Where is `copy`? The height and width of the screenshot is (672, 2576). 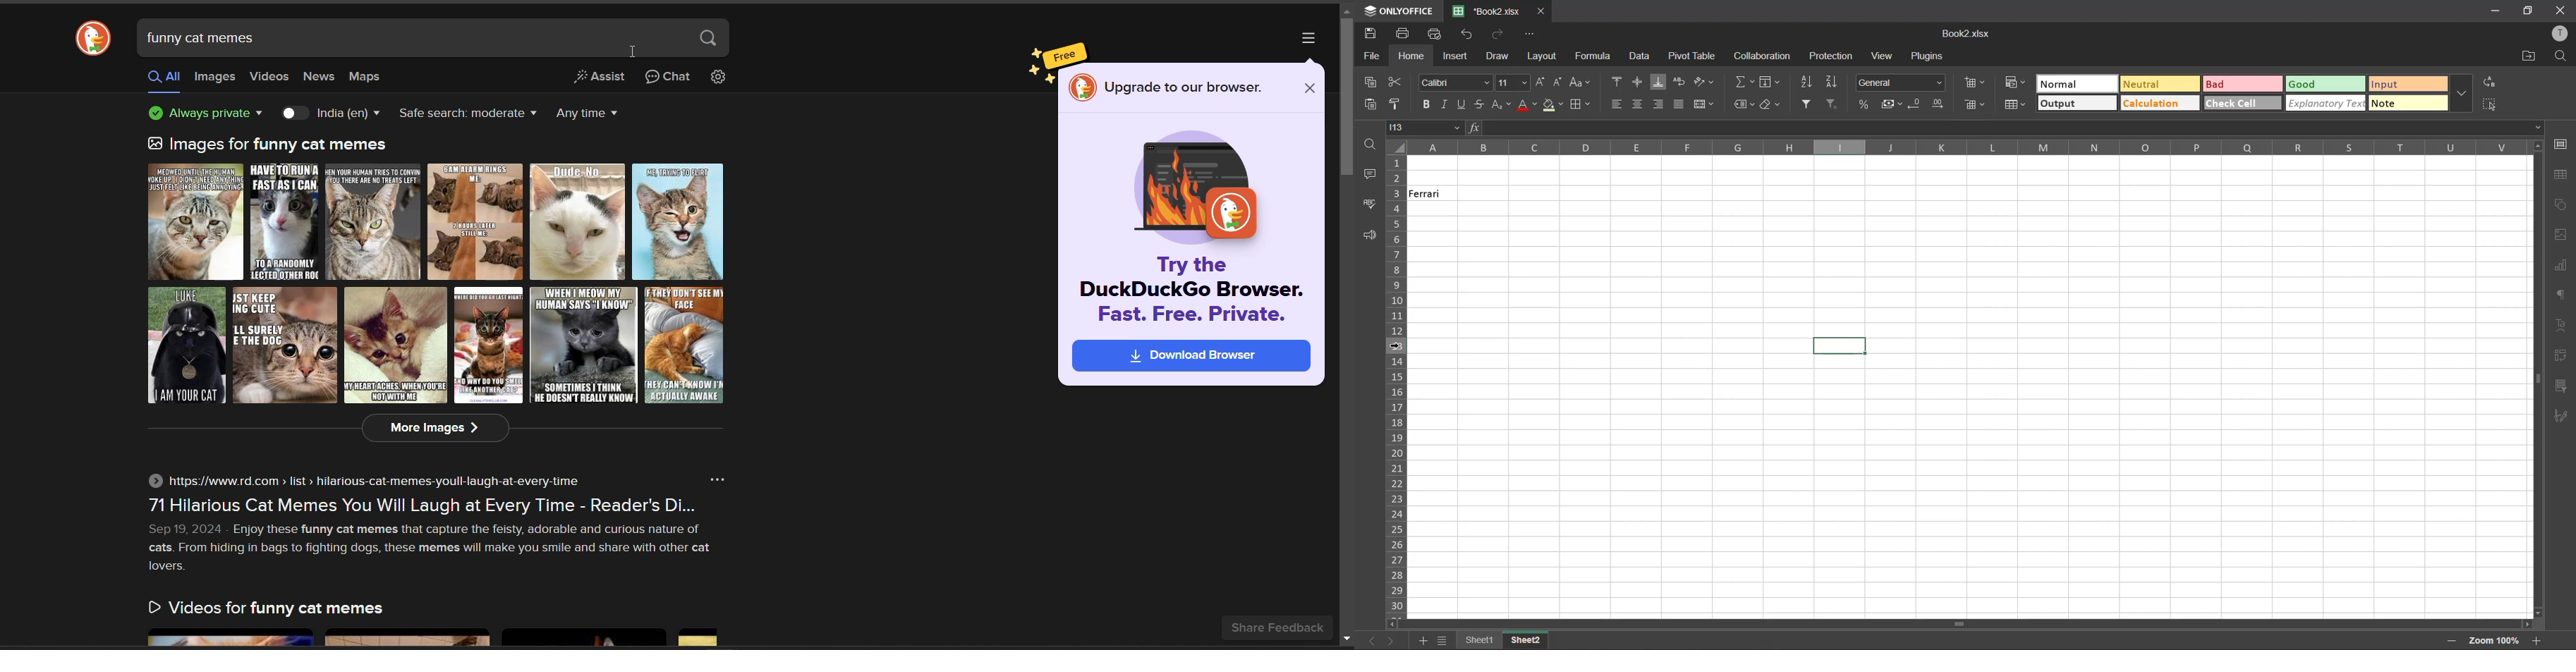
copy is located at coordinates (1371, 83).